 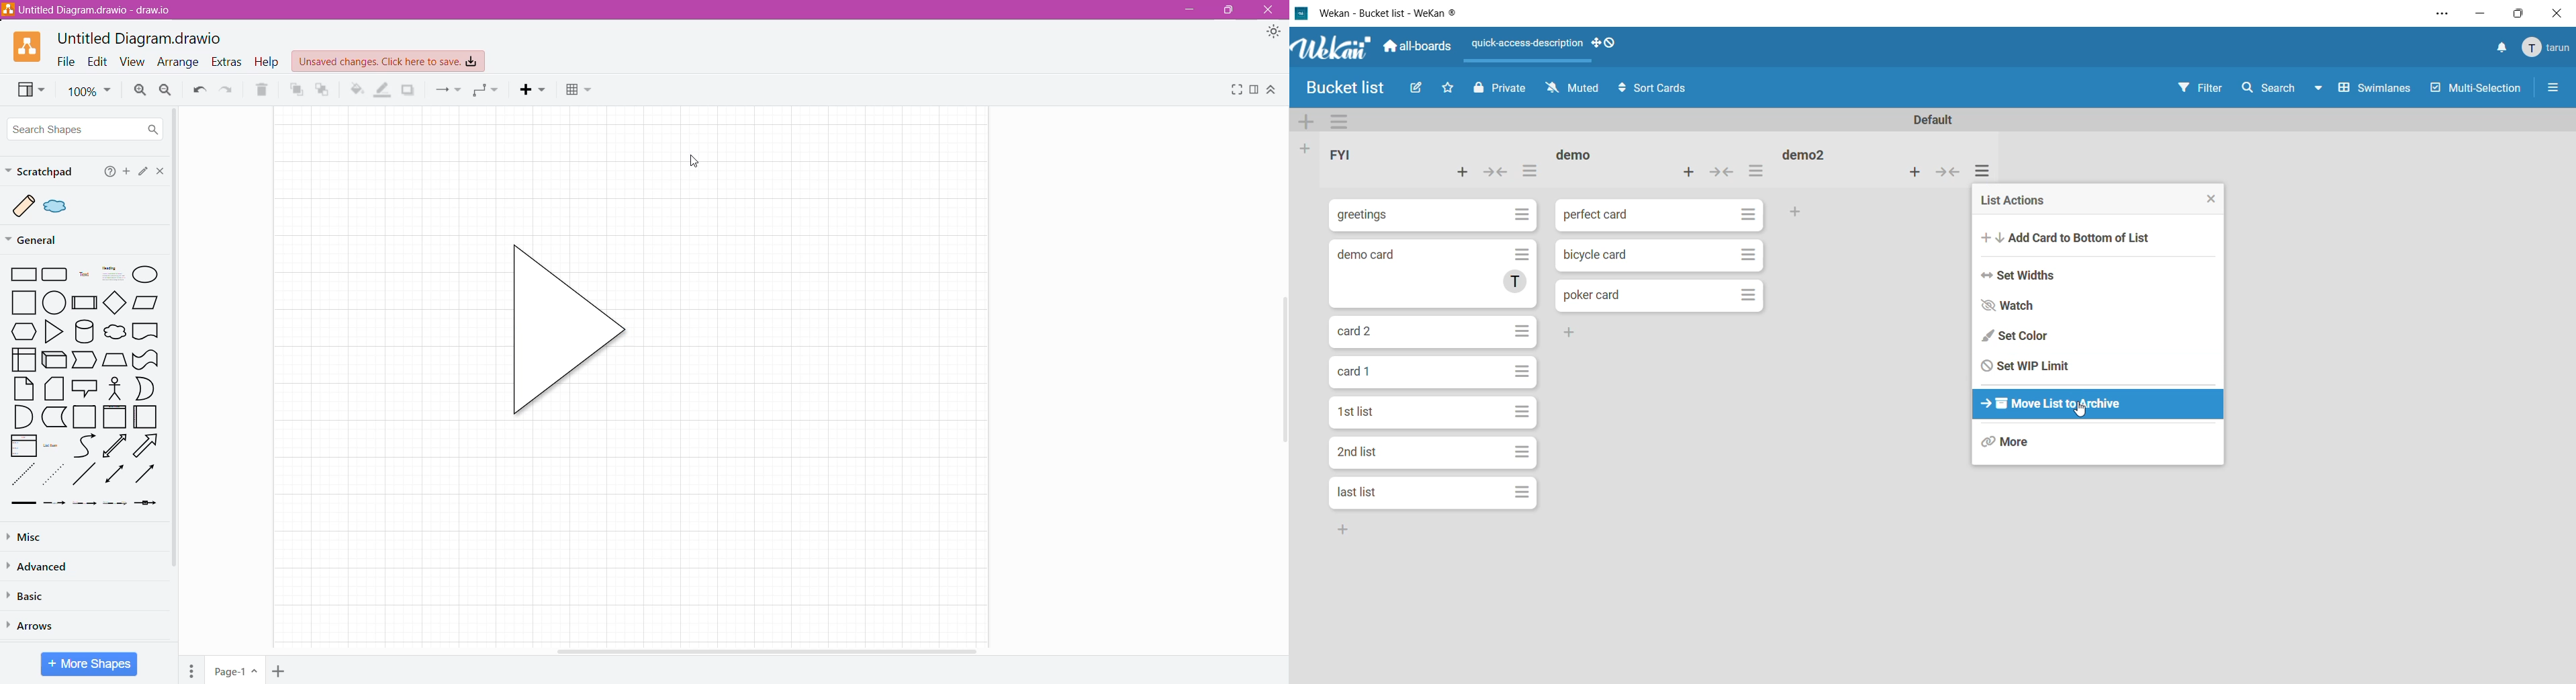 I want to click on Delete, so click(x=260, y=91).